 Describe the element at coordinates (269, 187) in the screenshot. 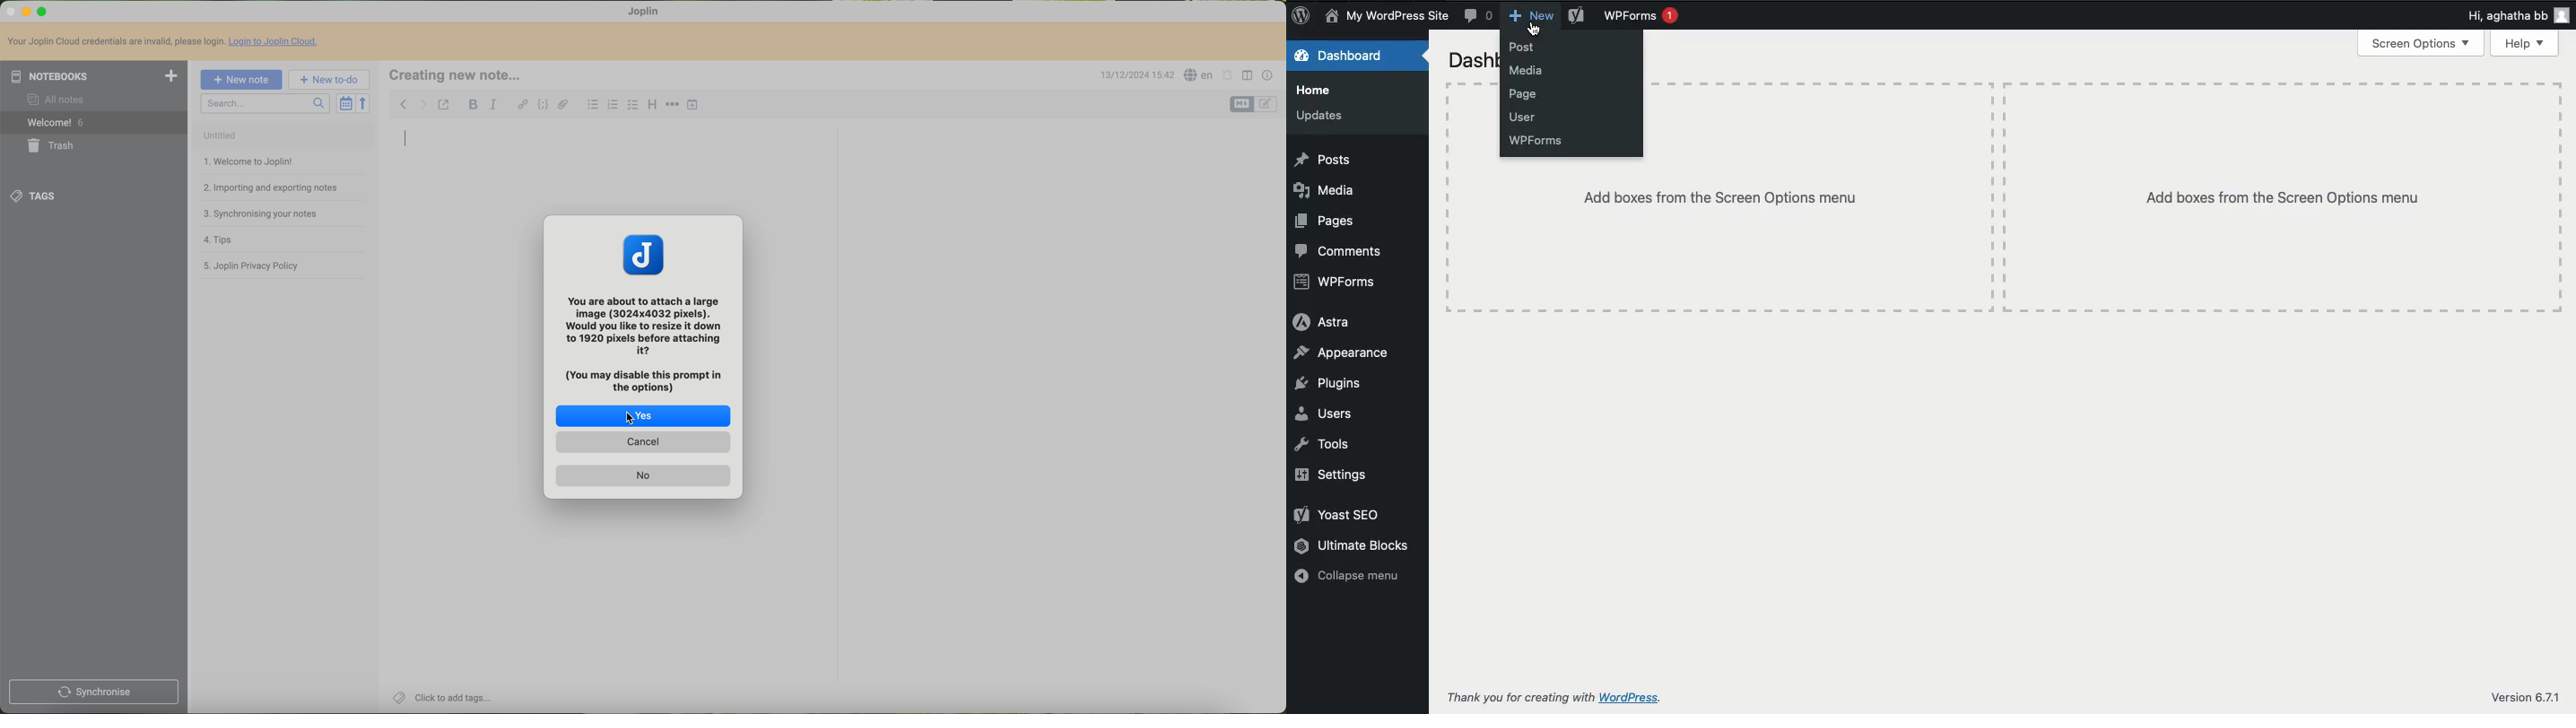

I see `importing and exporting notes` at that location.